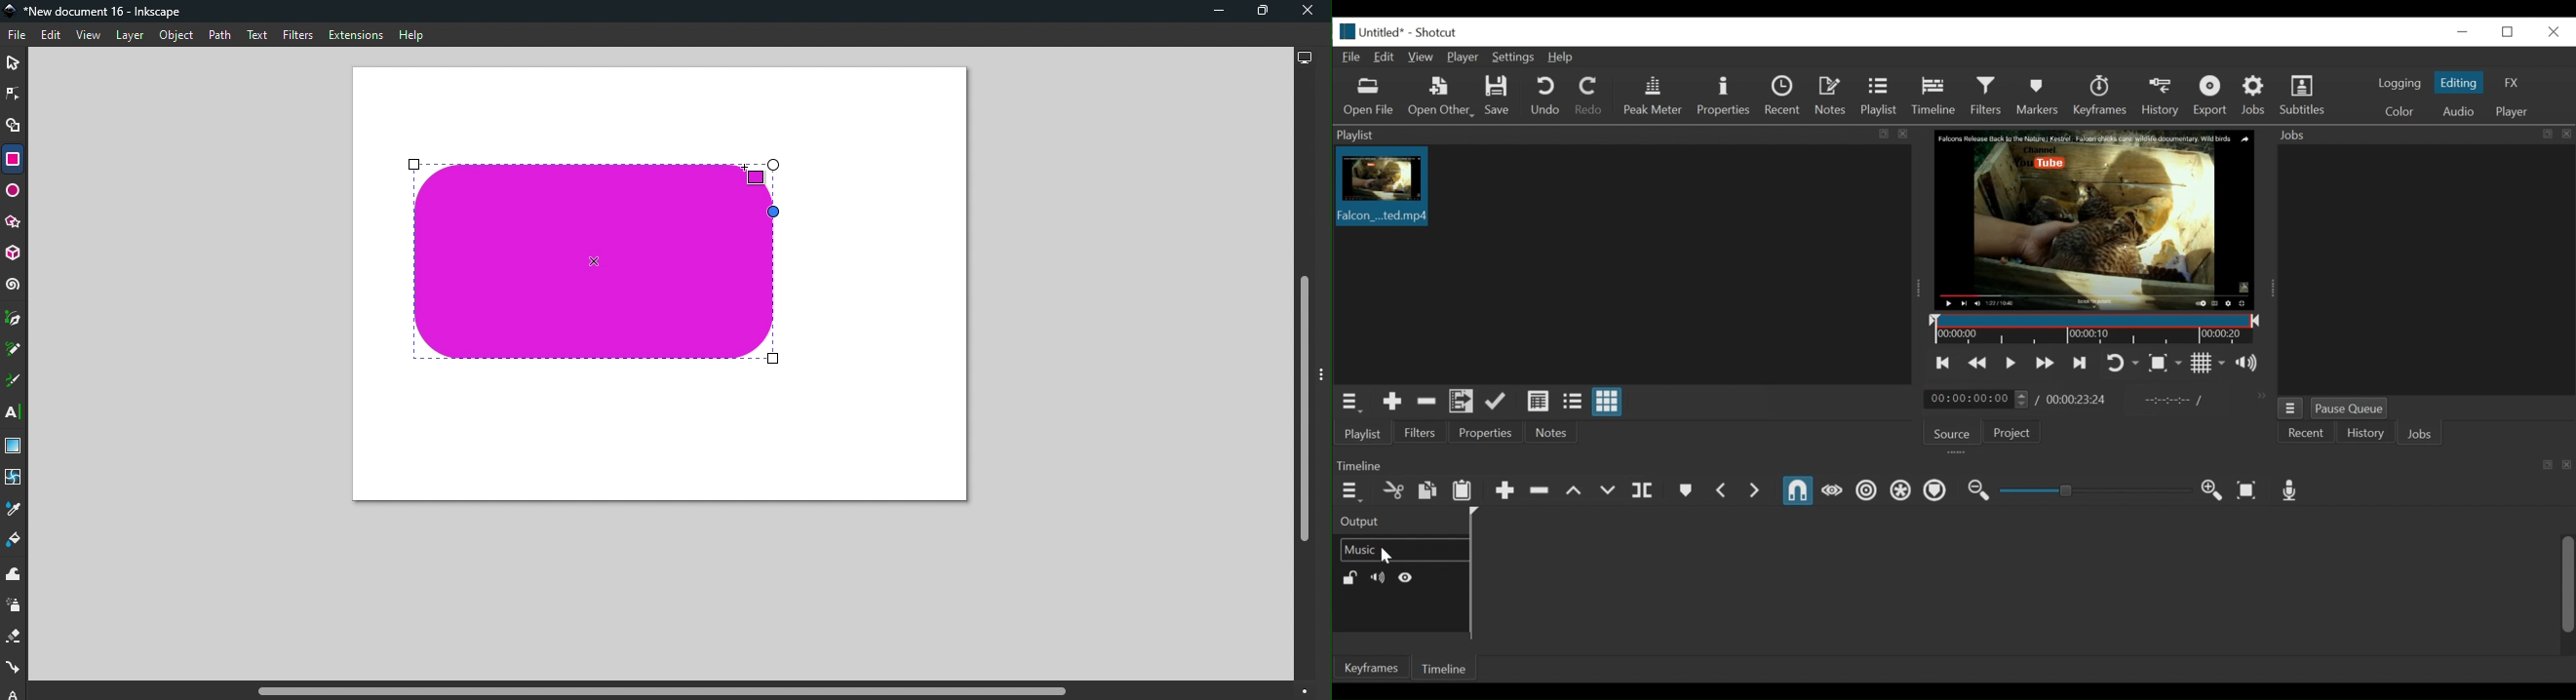  I want to click on Help, so click(1561, 56).